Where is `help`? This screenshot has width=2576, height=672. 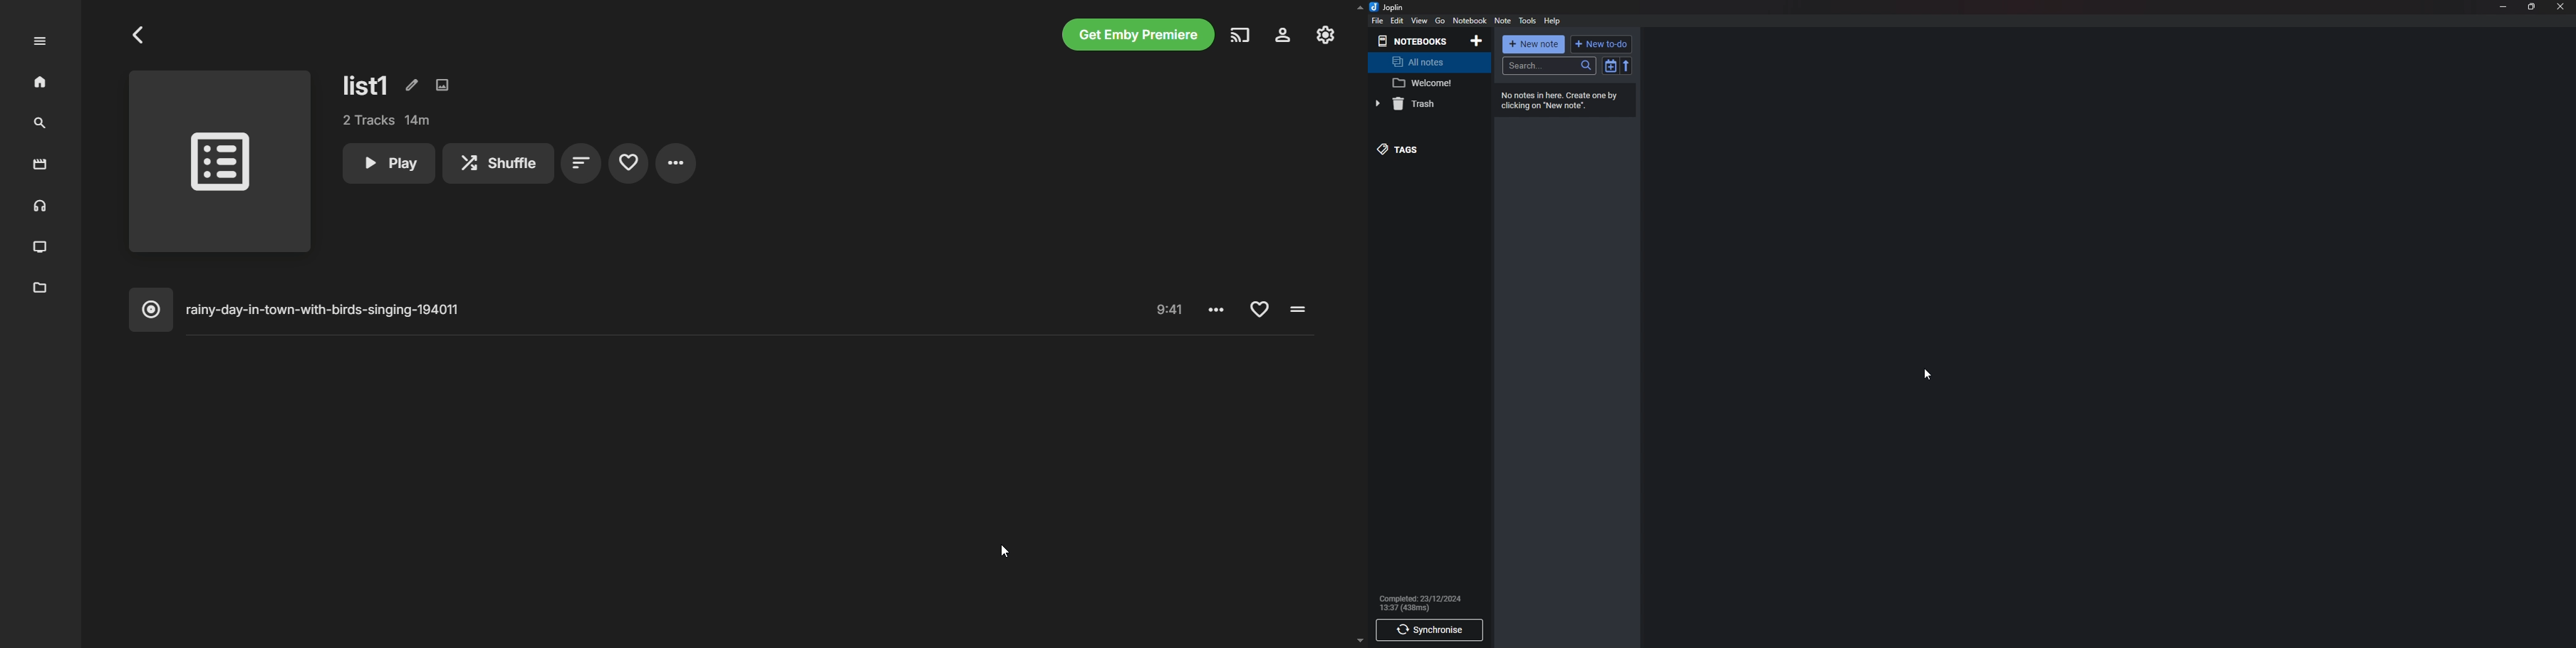
help is located at coordinates (1552, 21).